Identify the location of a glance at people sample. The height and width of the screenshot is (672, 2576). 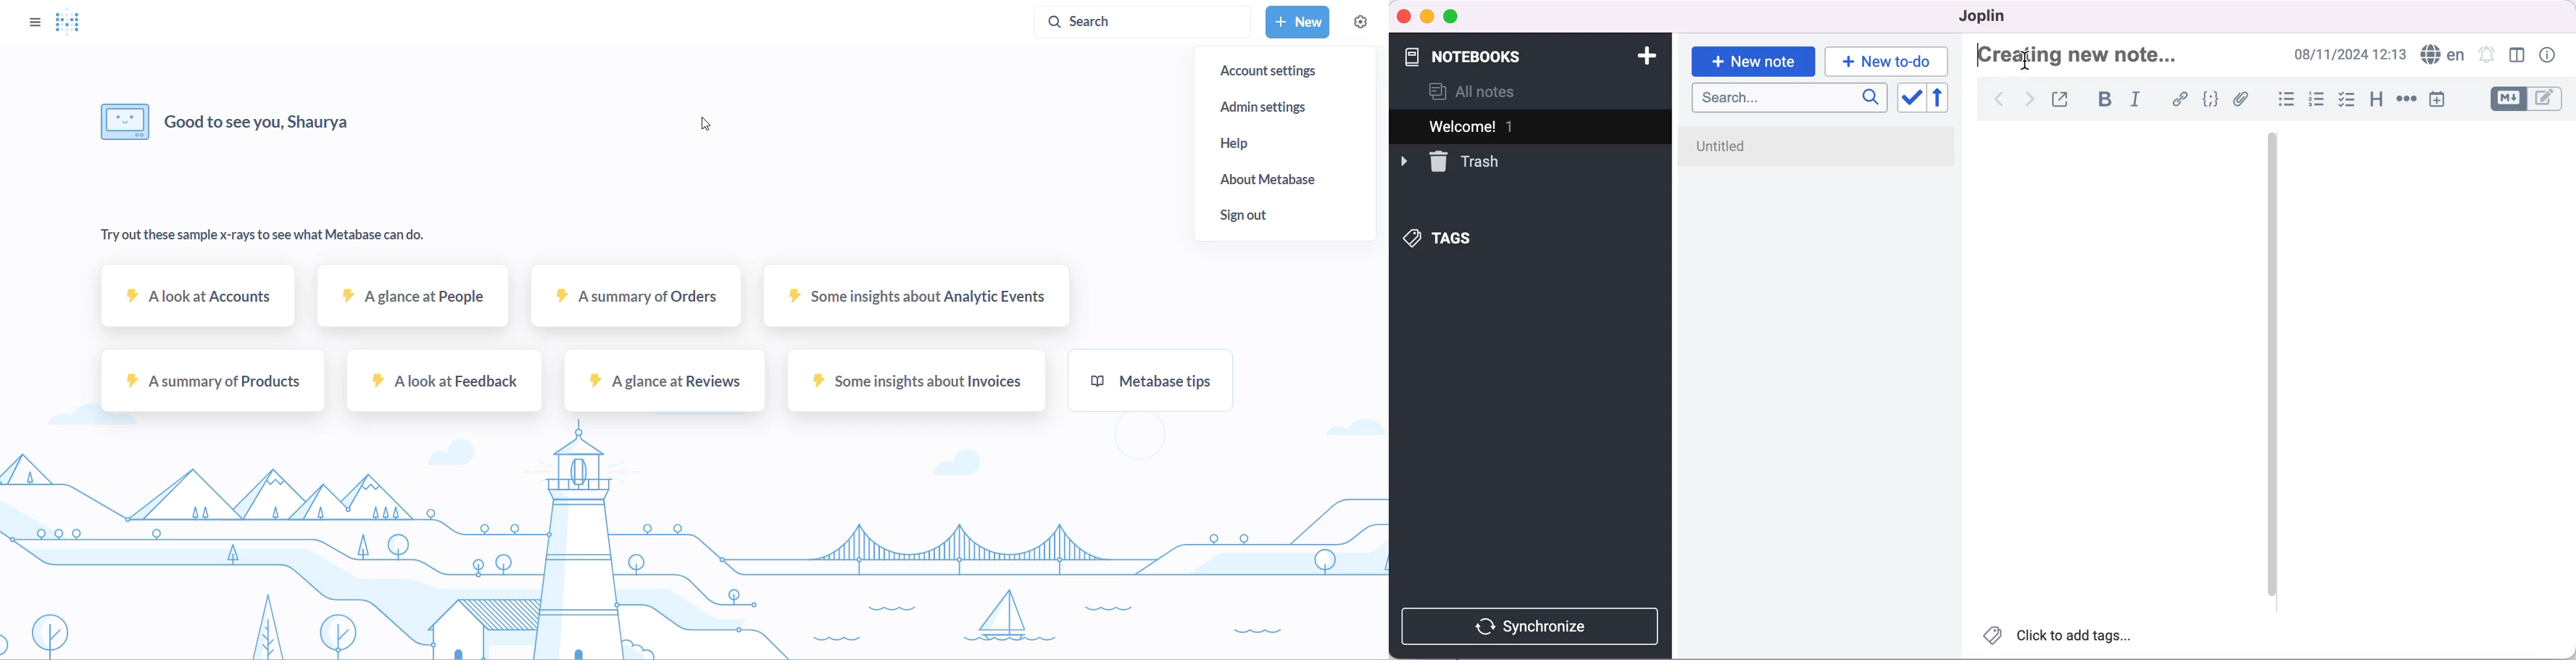
(410, 305).